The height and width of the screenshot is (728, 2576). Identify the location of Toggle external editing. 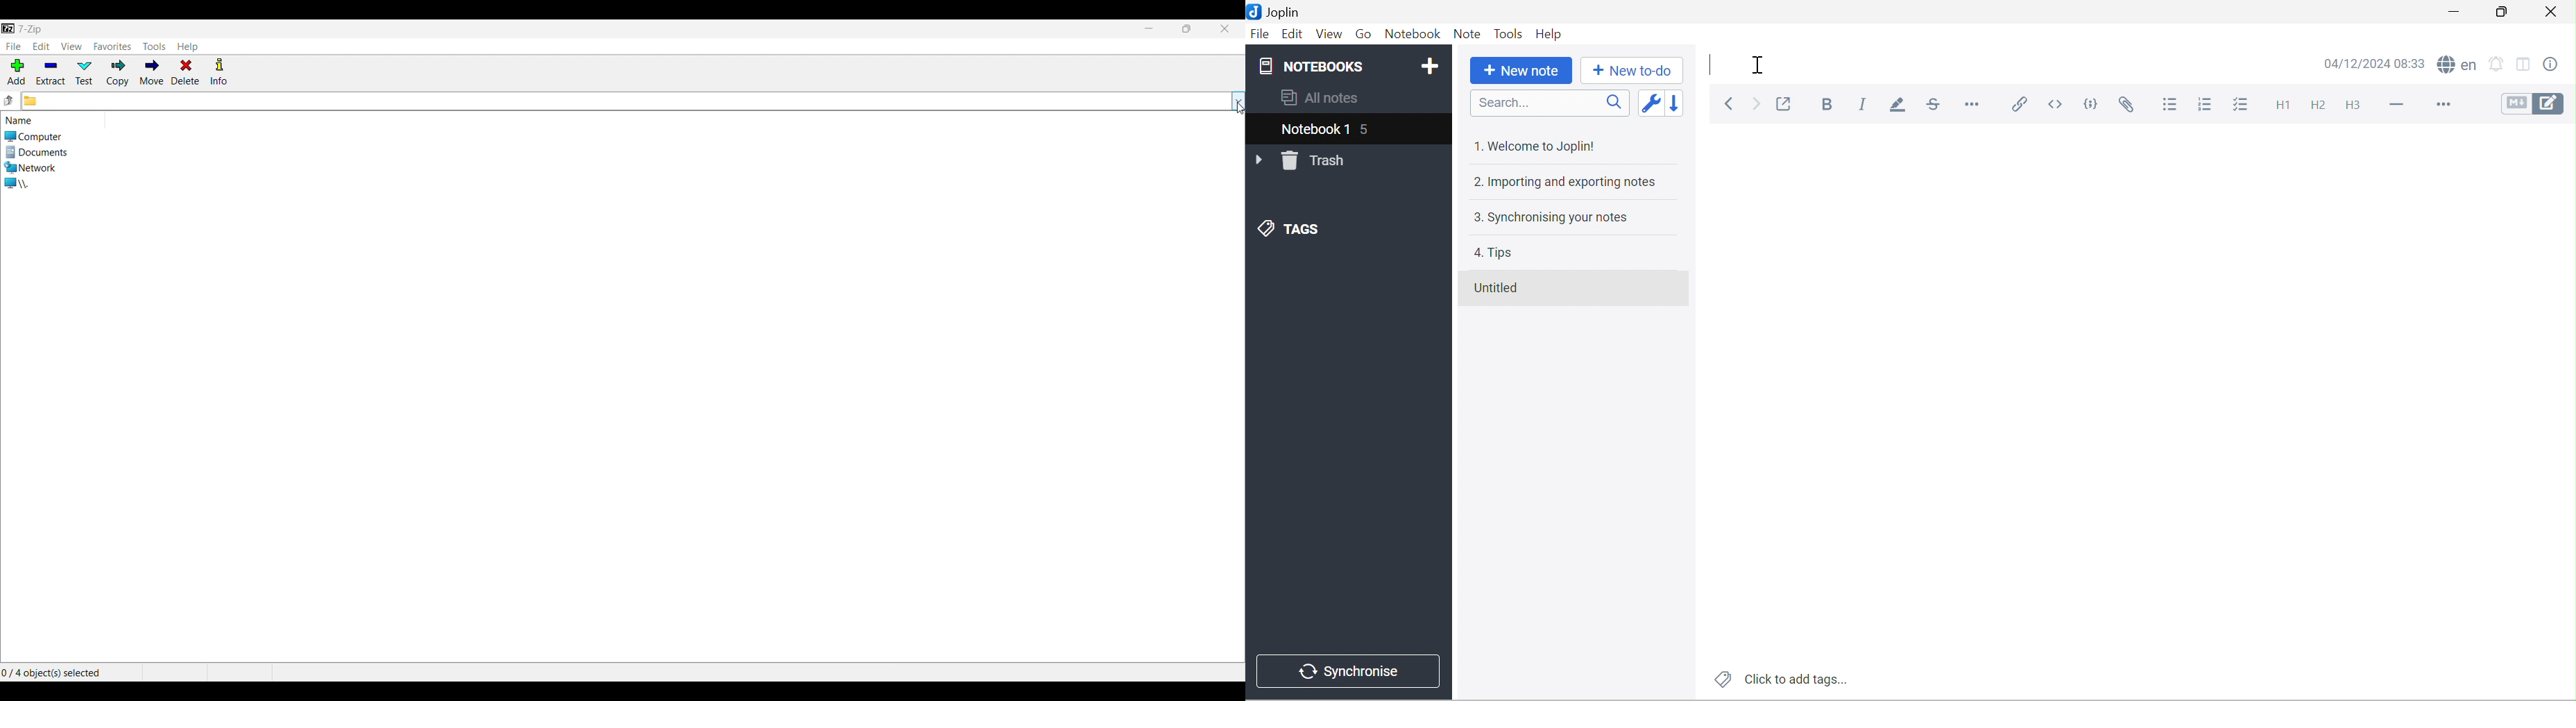
(1784, 103).